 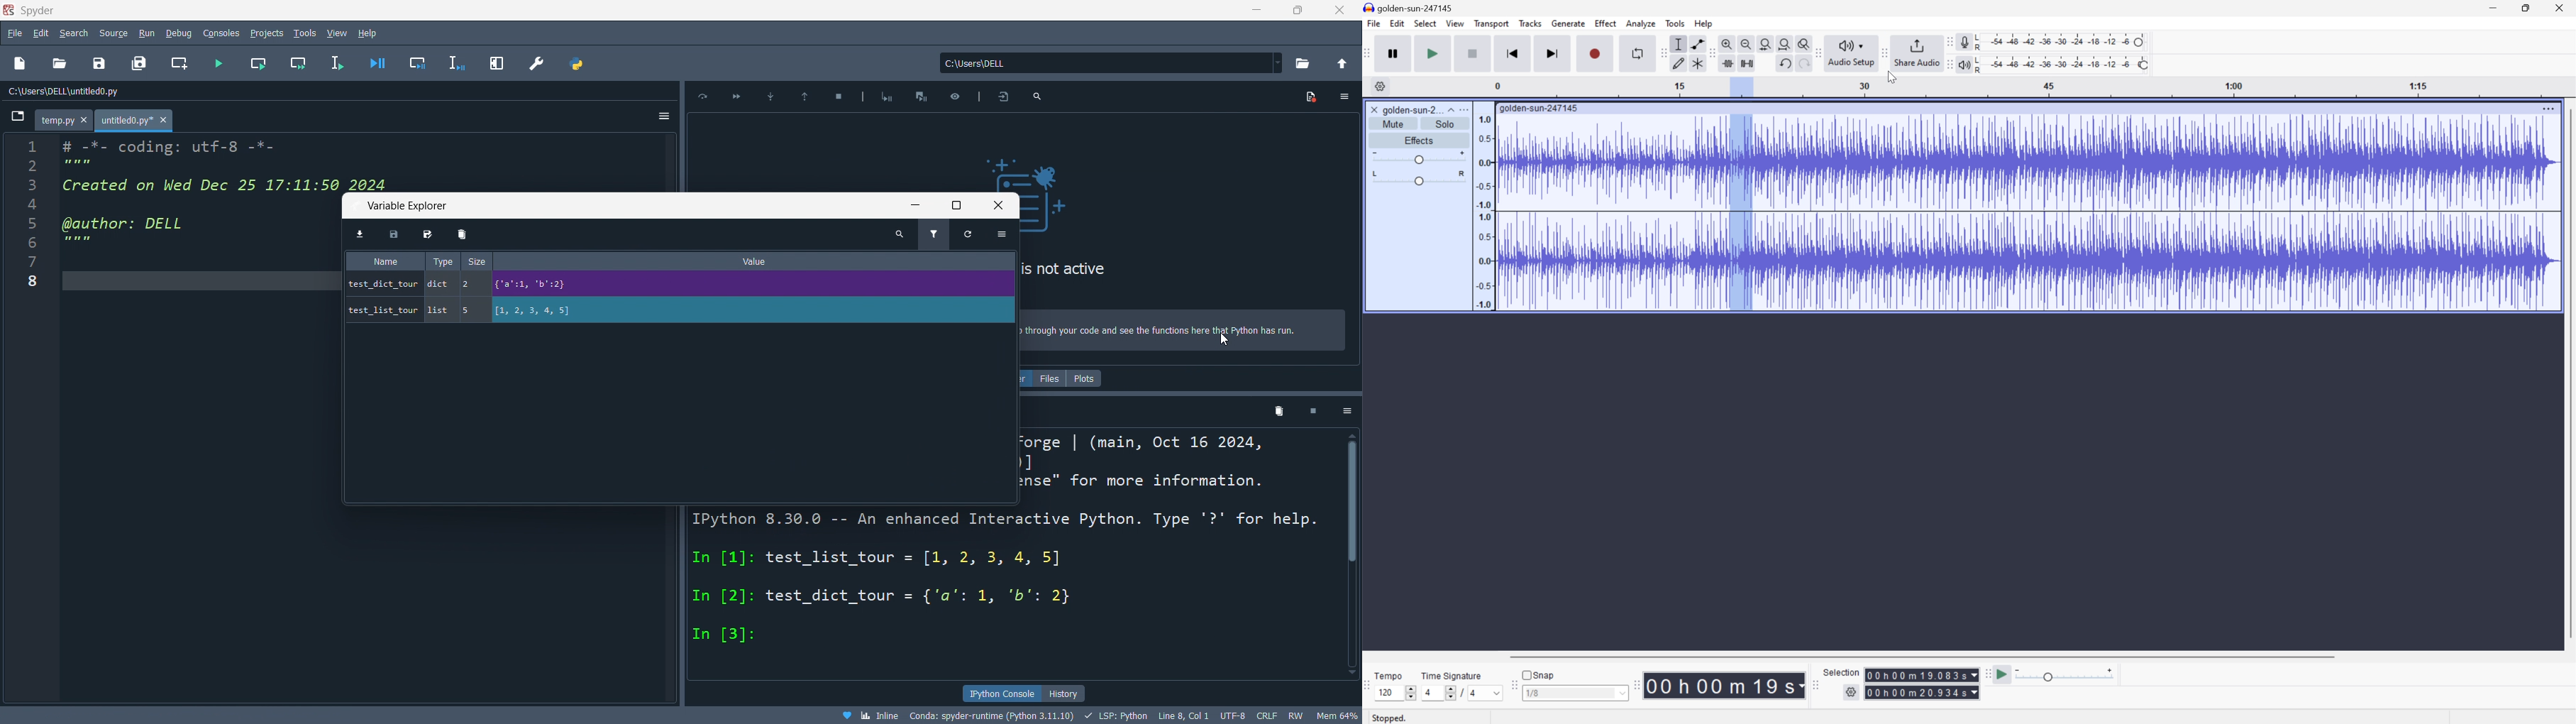 I want to click on Zoom in, so click(x=1726, y=44).